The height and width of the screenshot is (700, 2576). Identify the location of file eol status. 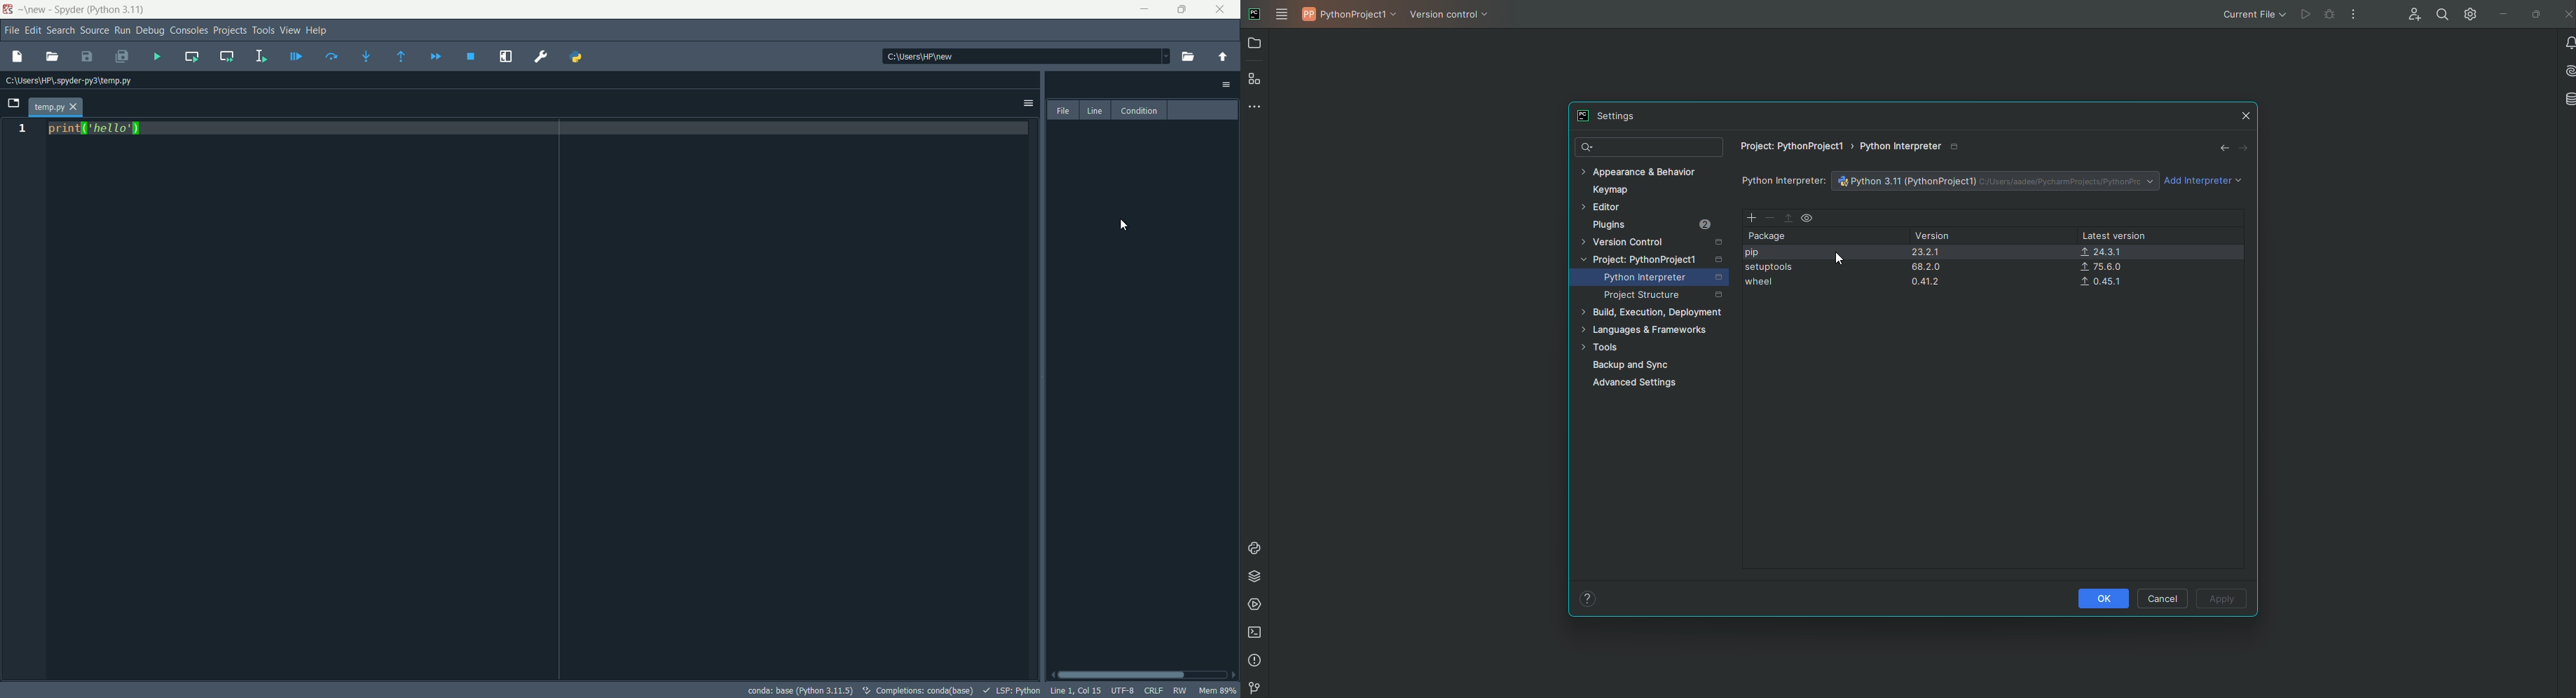
(1153, 692).